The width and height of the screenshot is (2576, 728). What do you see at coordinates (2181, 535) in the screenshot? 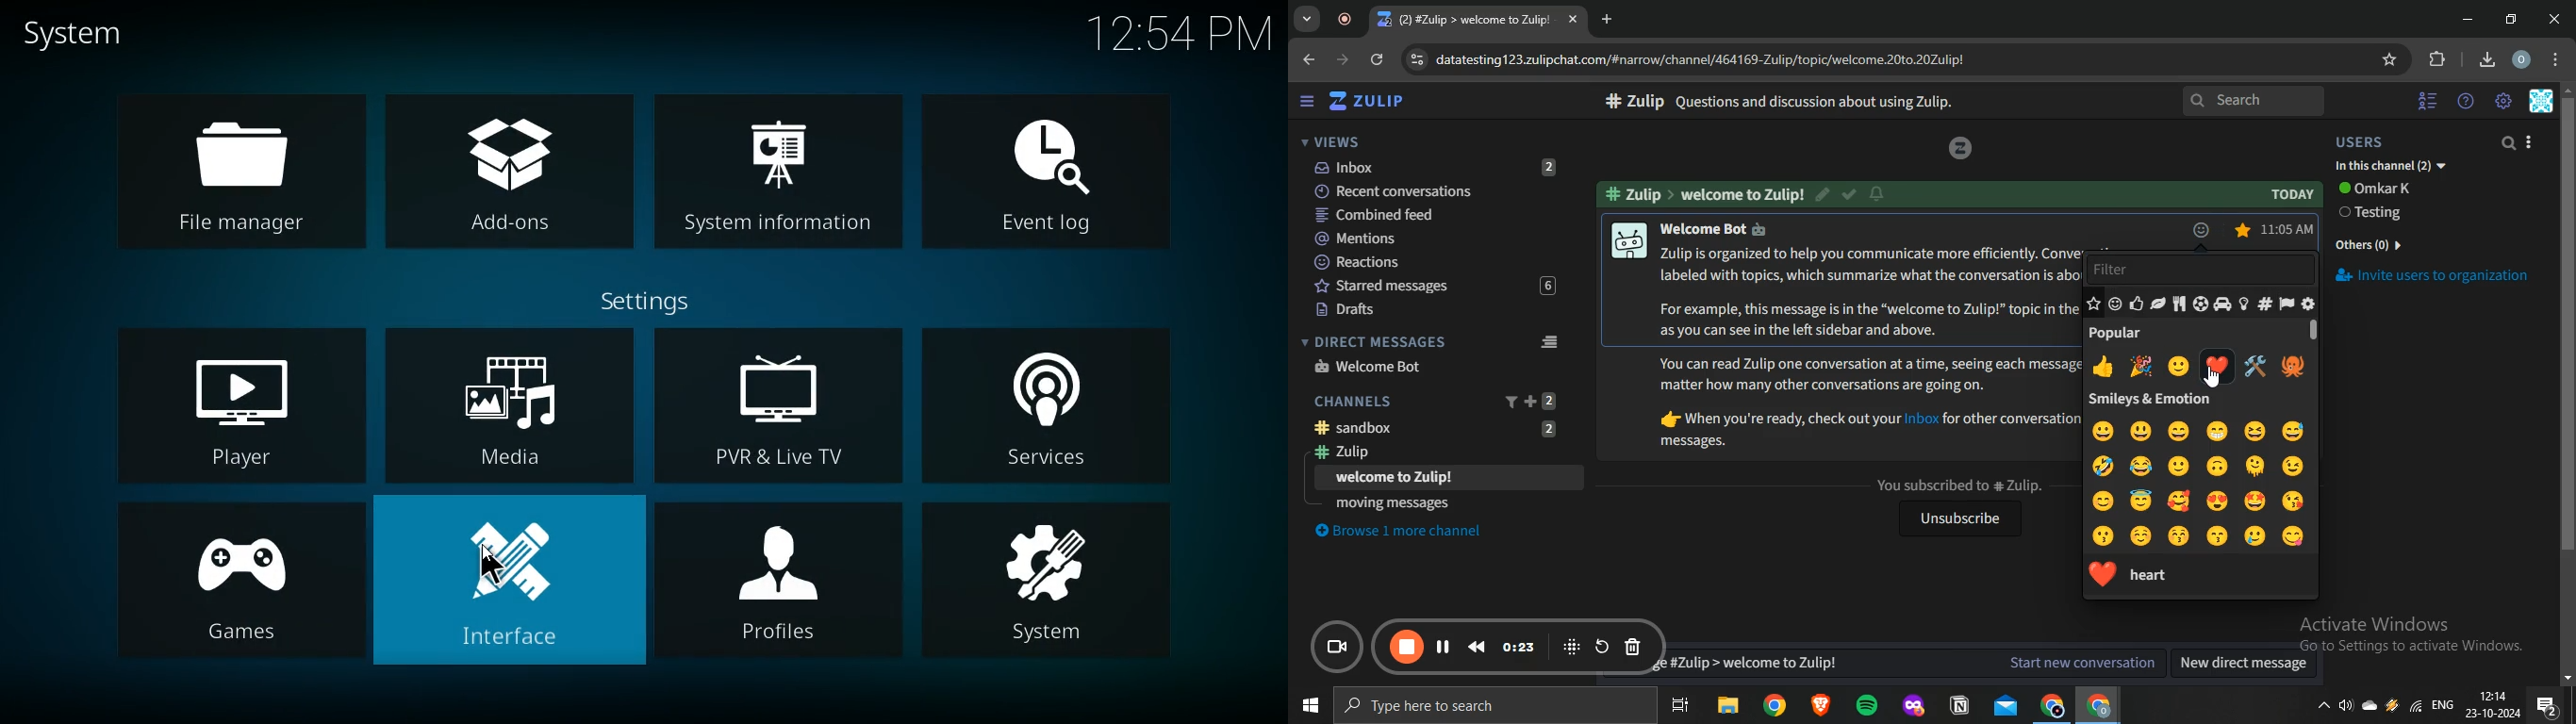
I see `kiss with blush eyes` at bounding box center [2181, 535].